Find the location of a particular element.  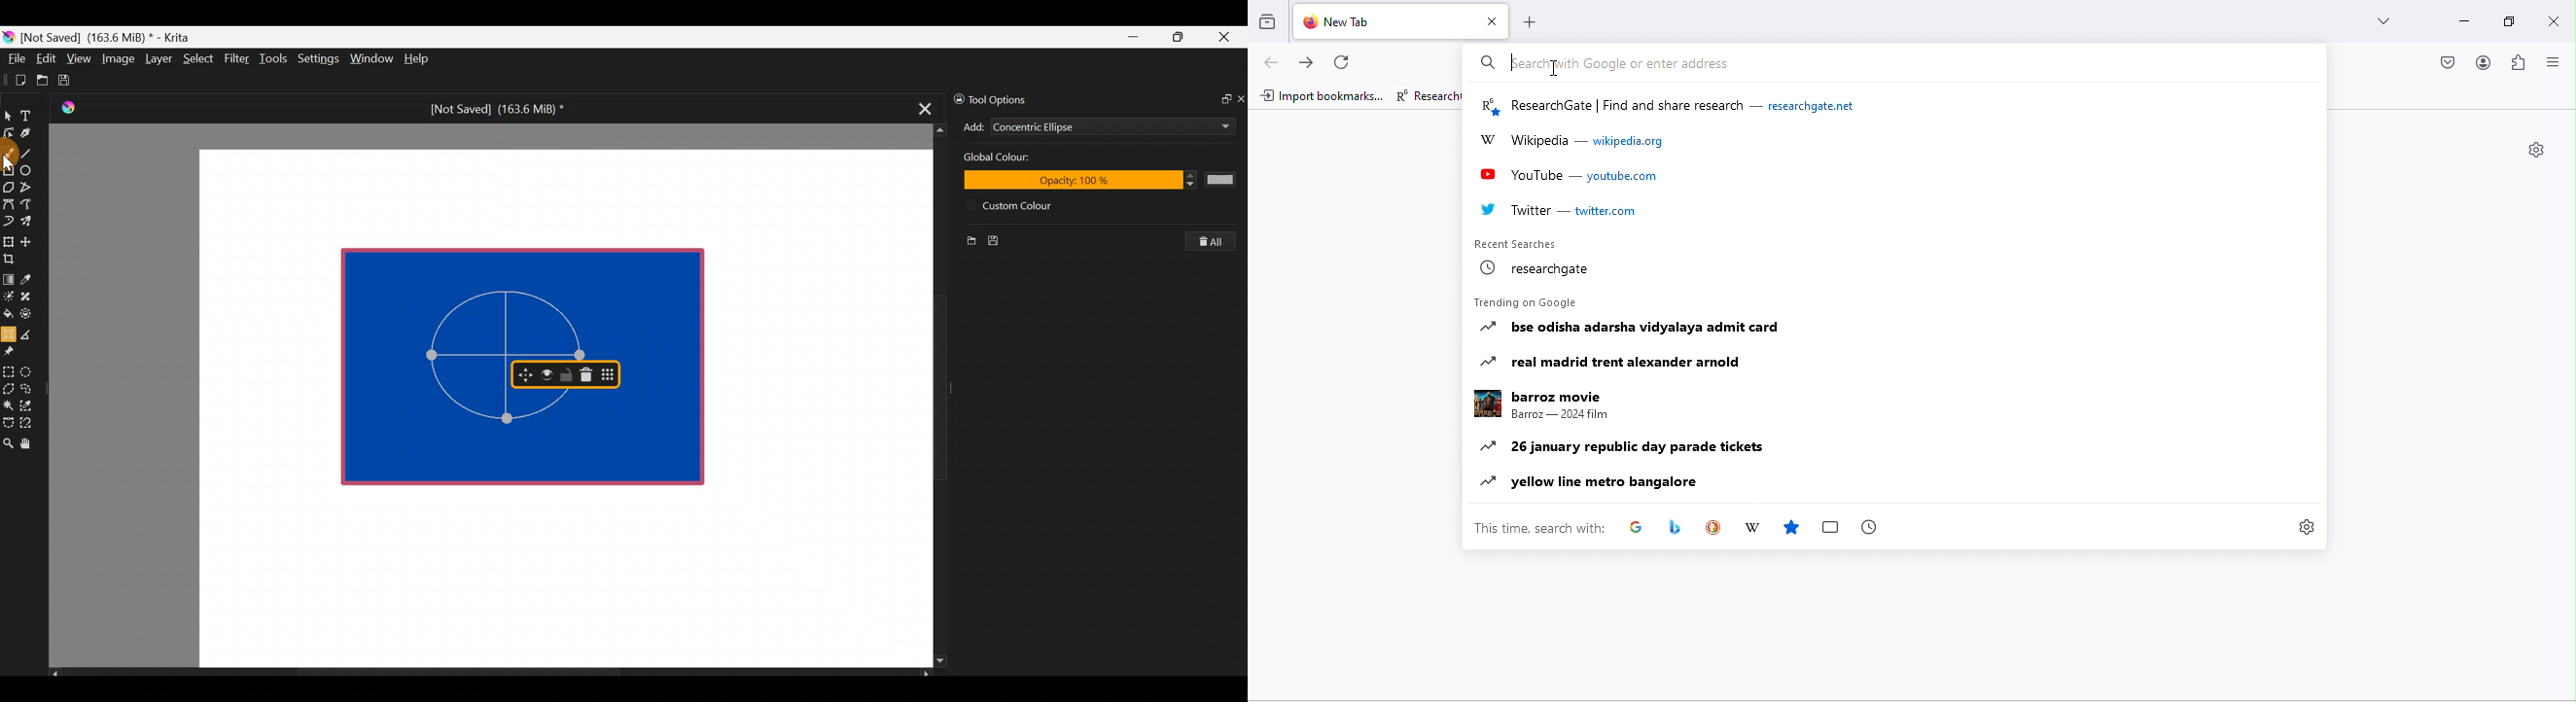

Add is located at coordinates (968, 128).